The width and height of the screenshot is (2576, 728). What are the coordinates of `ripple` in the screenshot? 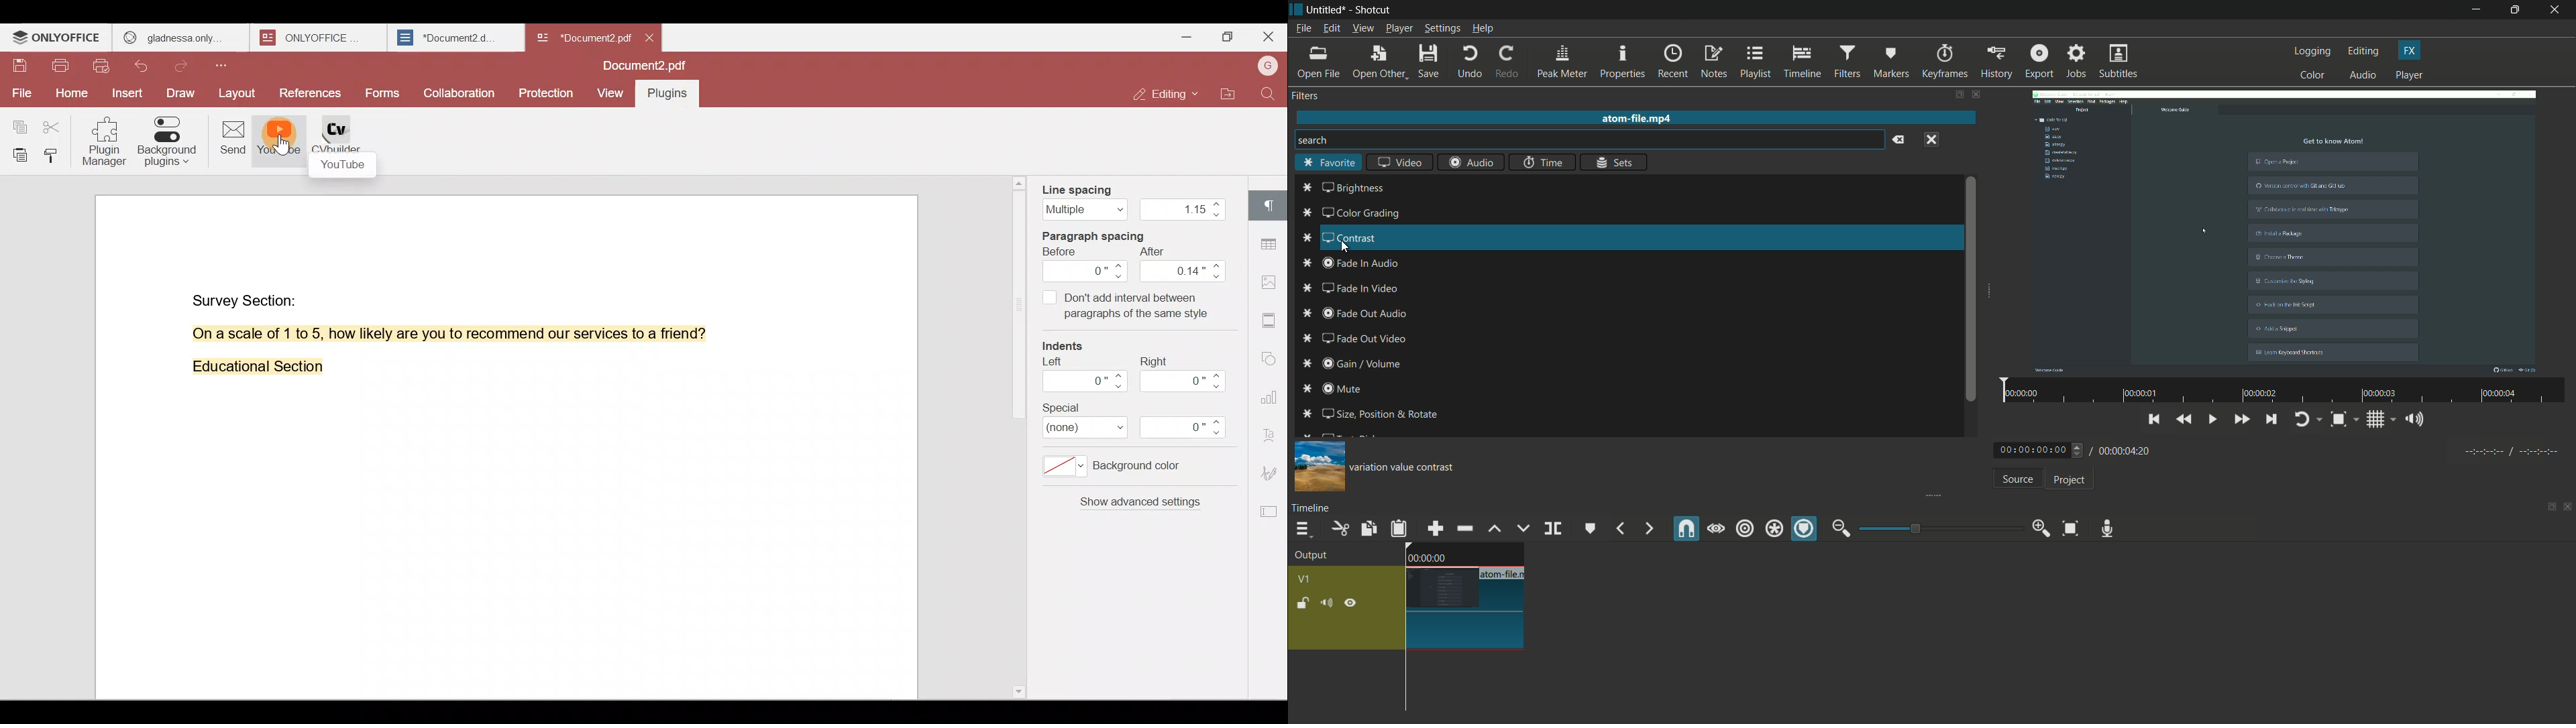 It's located at (1744, 529).